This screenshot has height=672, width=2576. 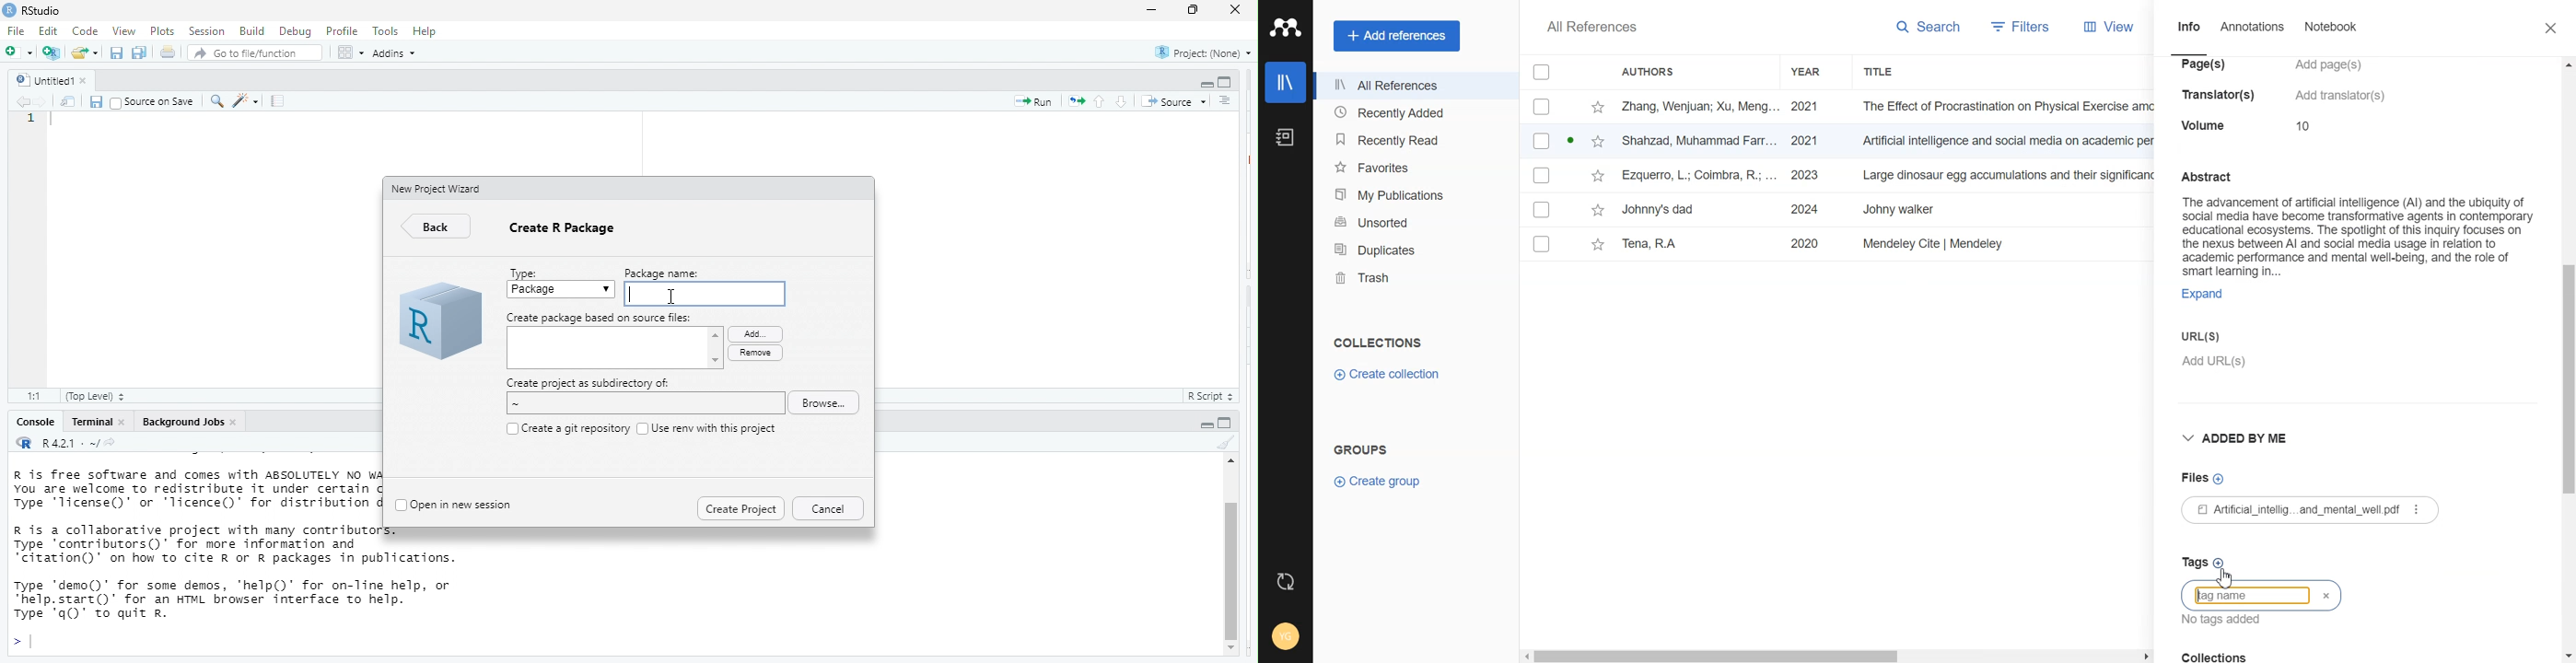 What do you see at coordinates (56, 123) in the screenshot?
I see `typing cursor` at bounding box center [56, 123].